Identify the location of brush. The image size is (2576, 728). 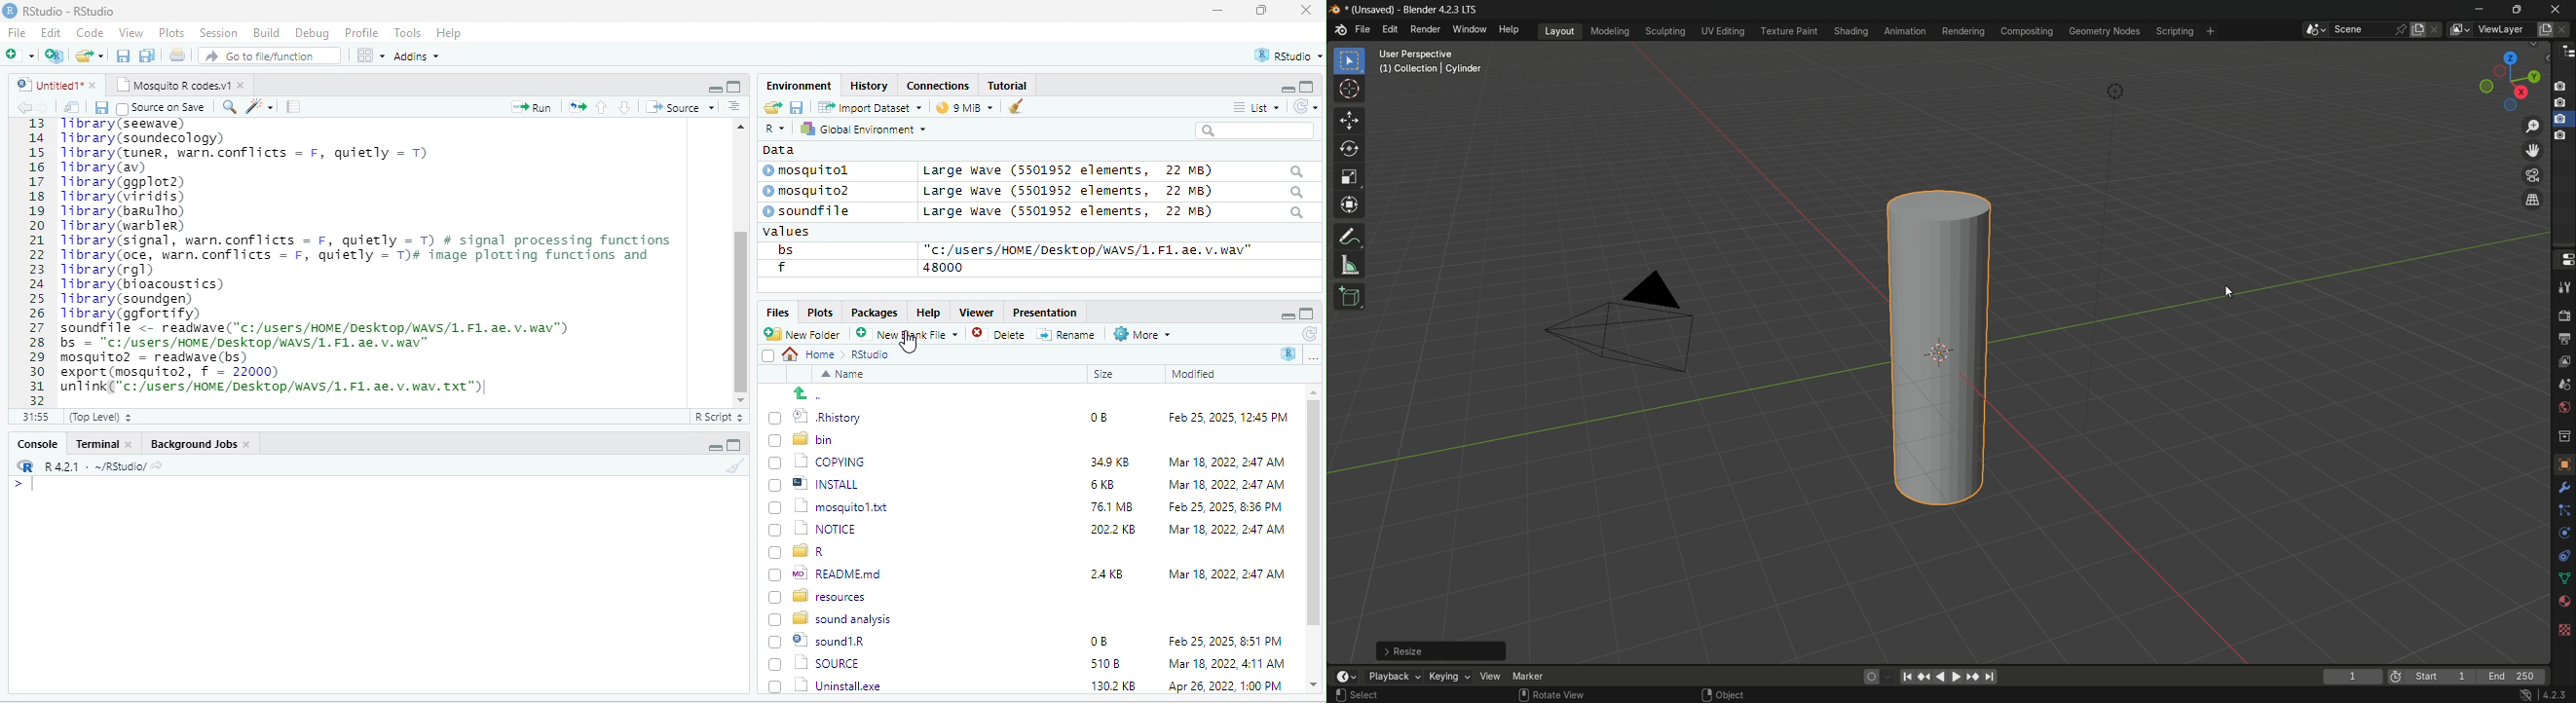
(1017, 108).